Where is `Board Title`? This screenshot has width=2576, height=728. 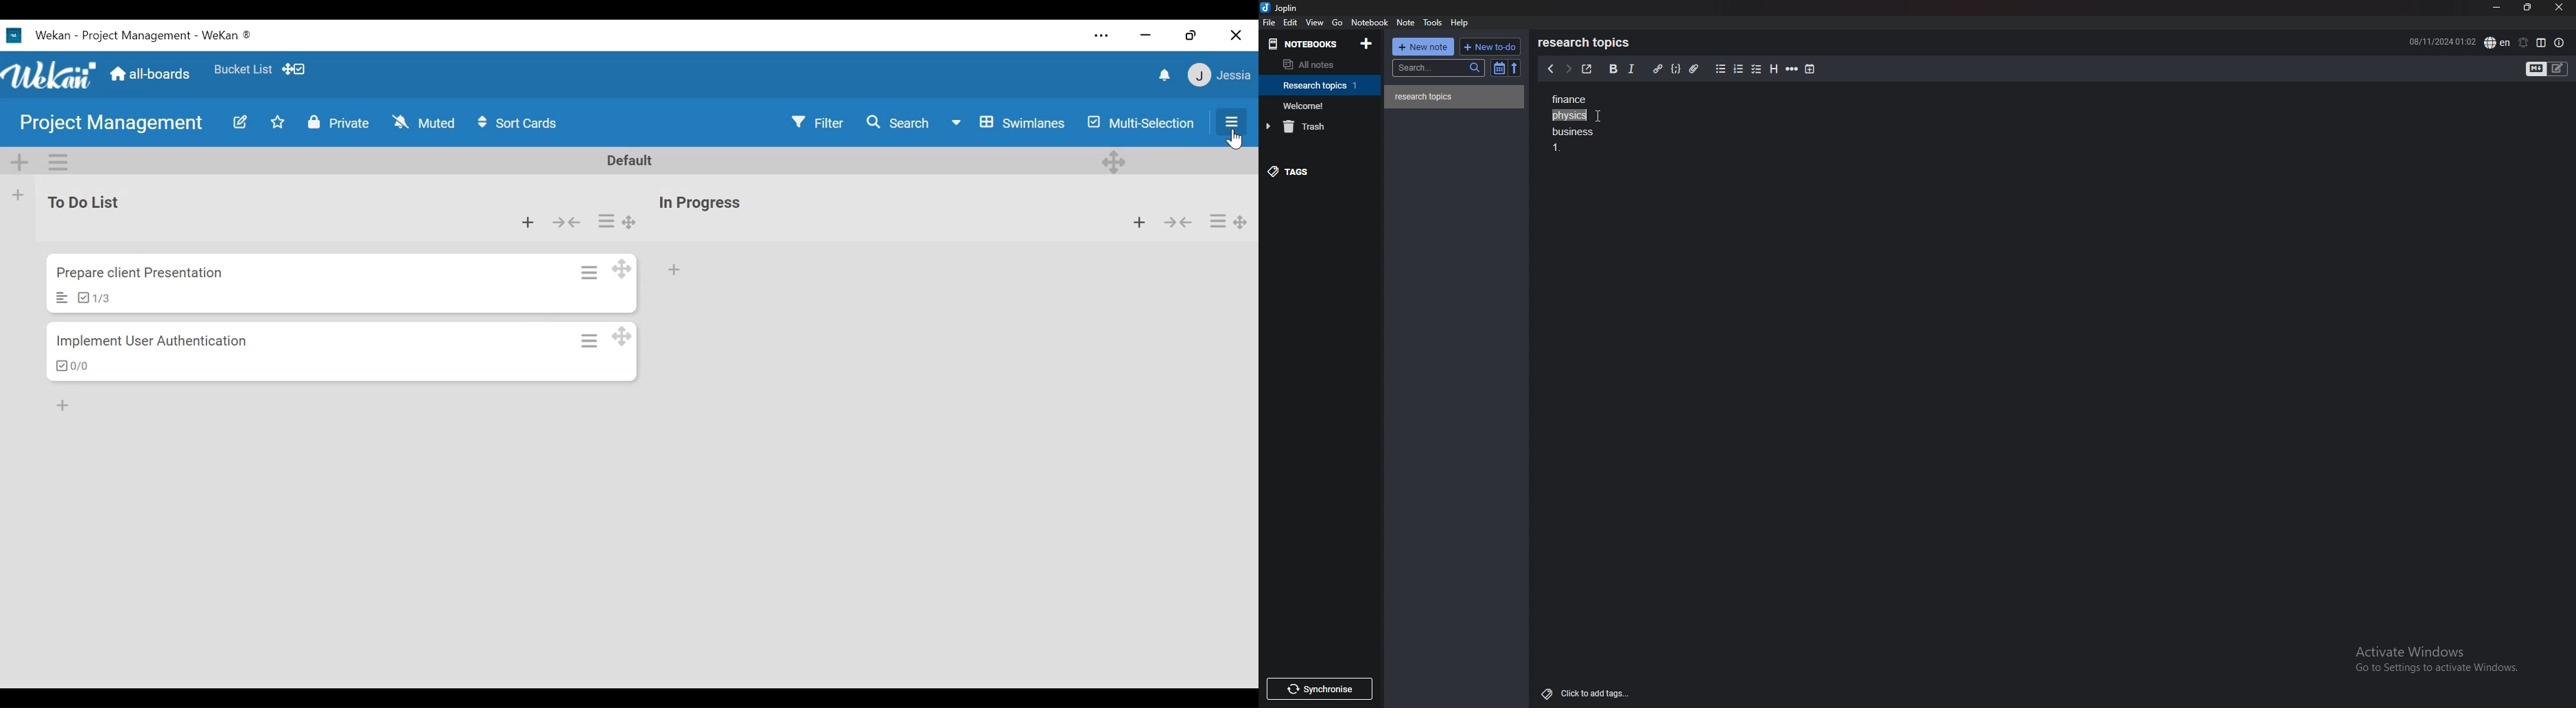
Board Title is located at coordinates (113, 125).